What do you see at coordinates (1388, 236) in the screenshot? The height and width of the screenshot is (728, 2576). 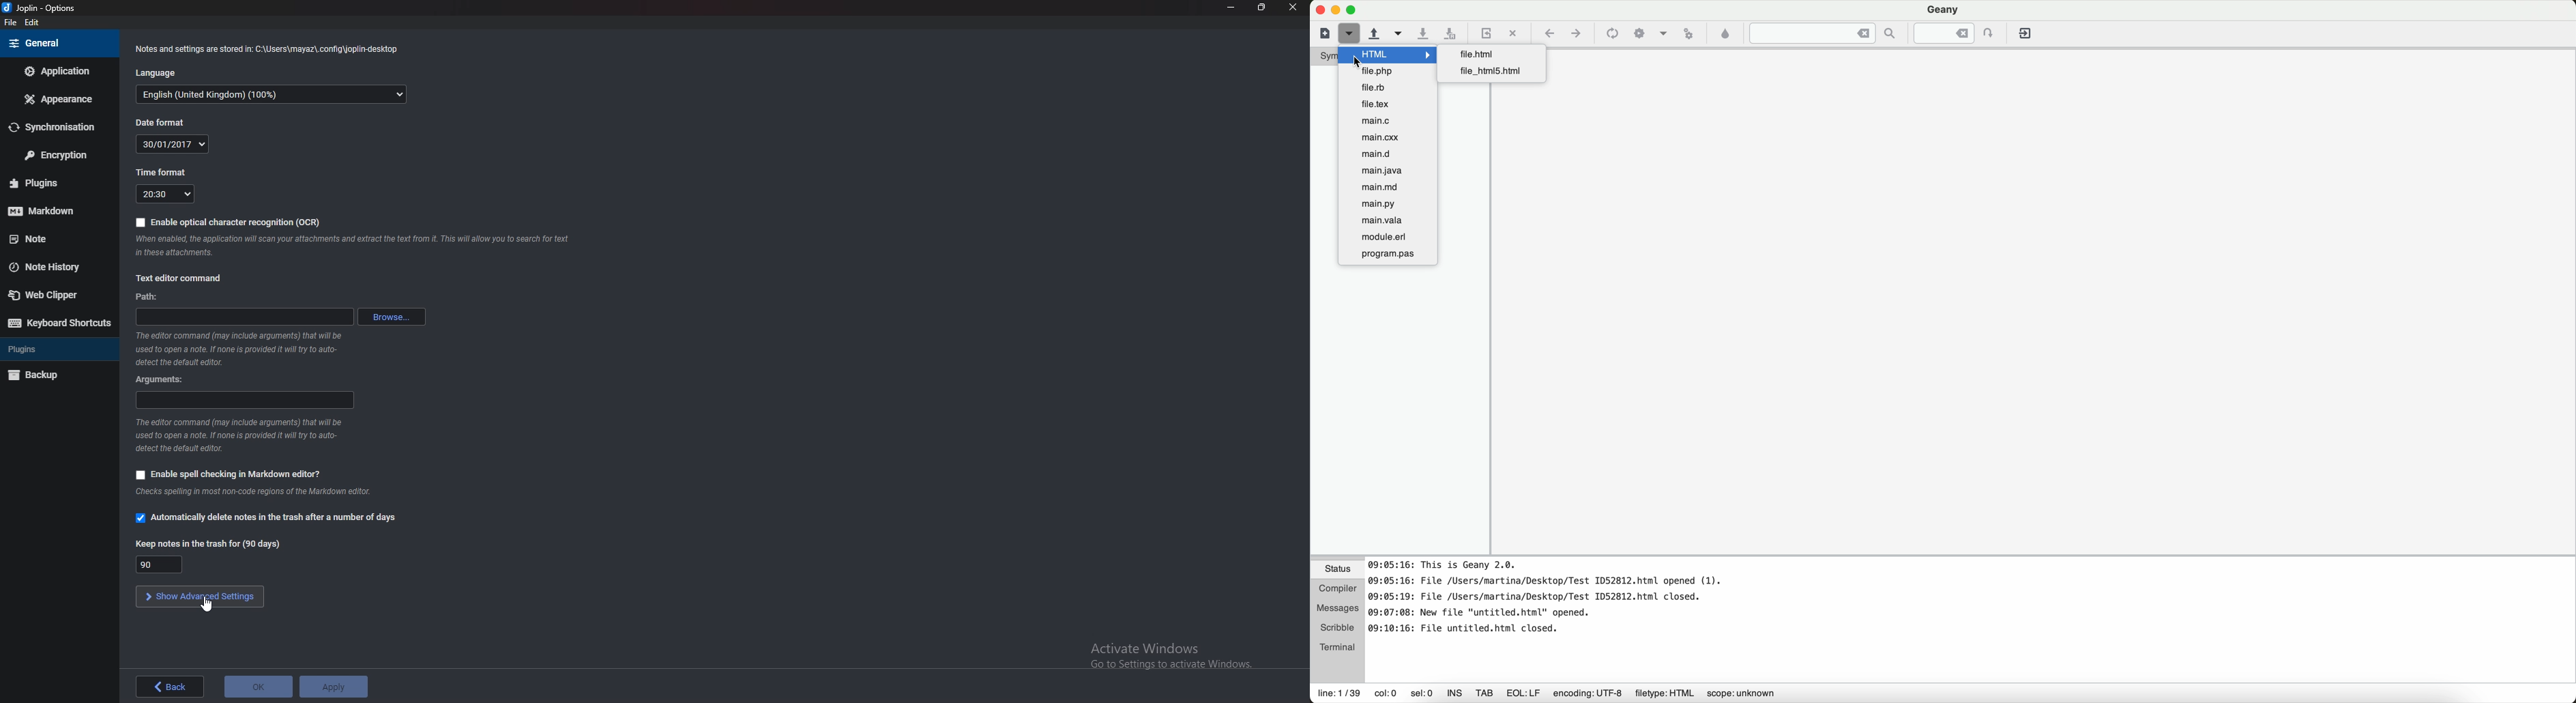 I see `module.erl` at bounding box center [1388, 236].